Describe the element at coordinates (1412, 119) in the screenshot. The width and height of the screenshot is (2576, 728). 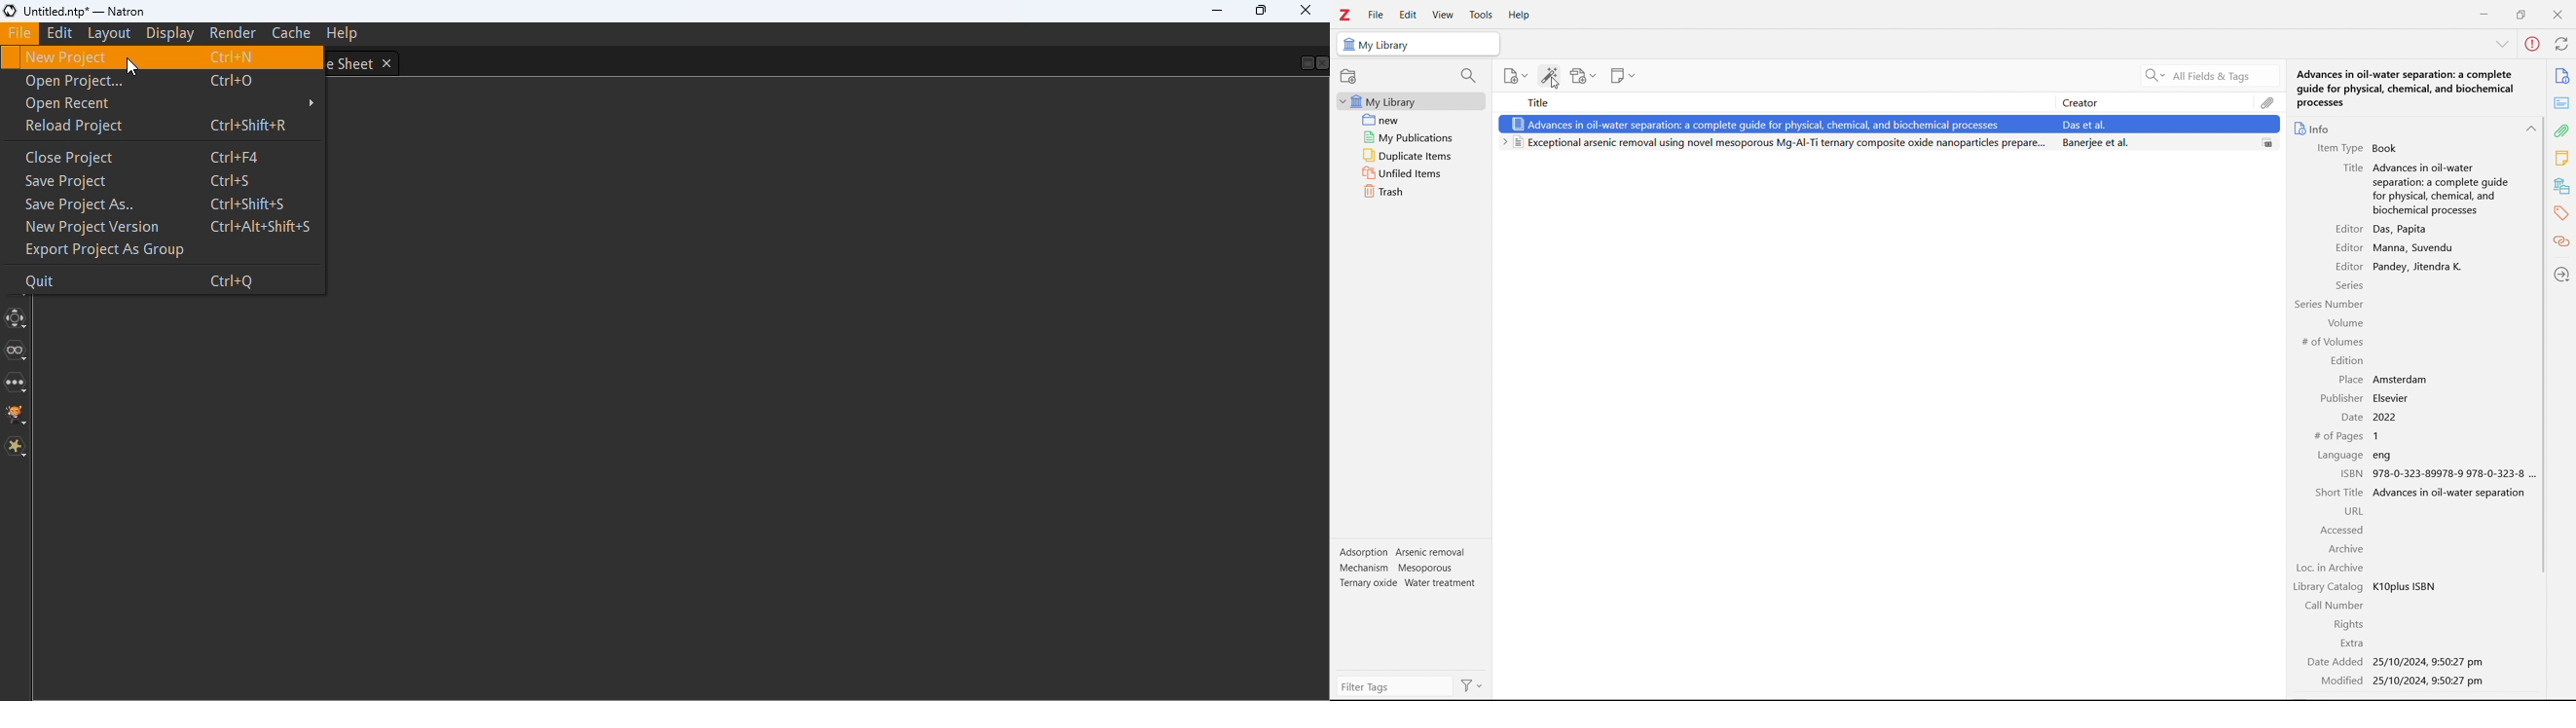
I see `new` at that location.